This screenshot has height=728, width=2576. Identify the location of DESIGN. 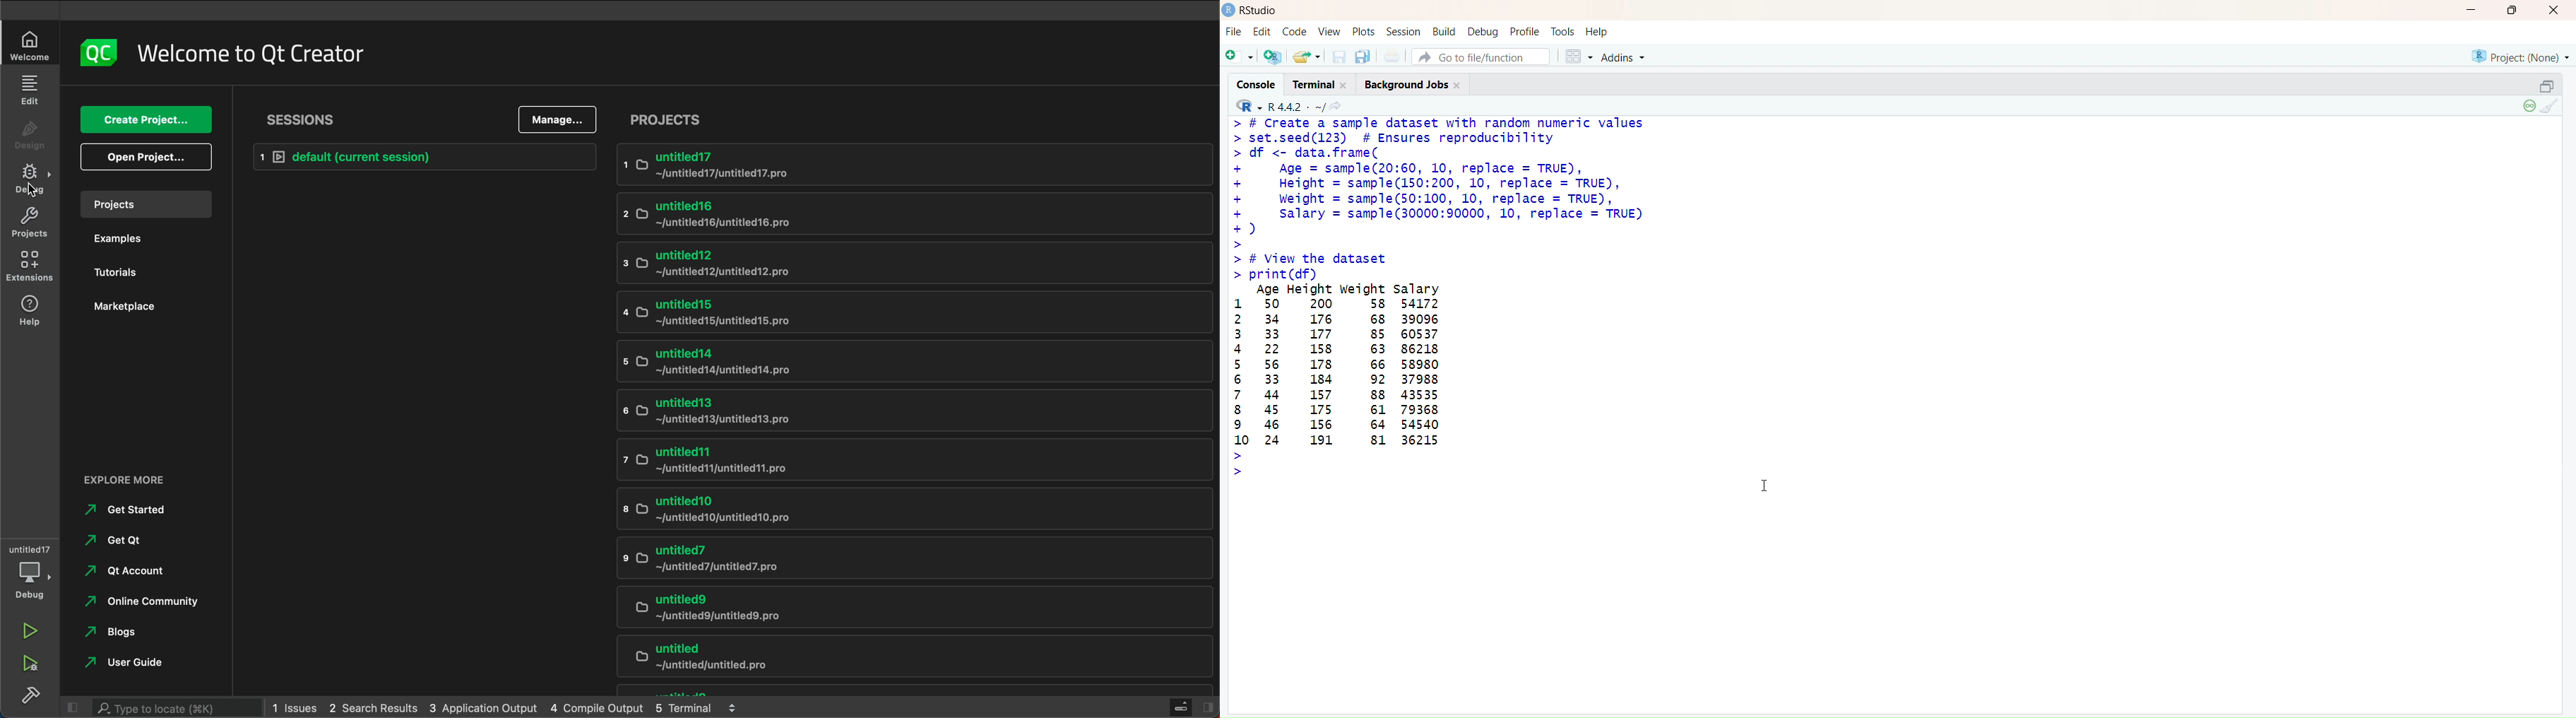
(32, 137).